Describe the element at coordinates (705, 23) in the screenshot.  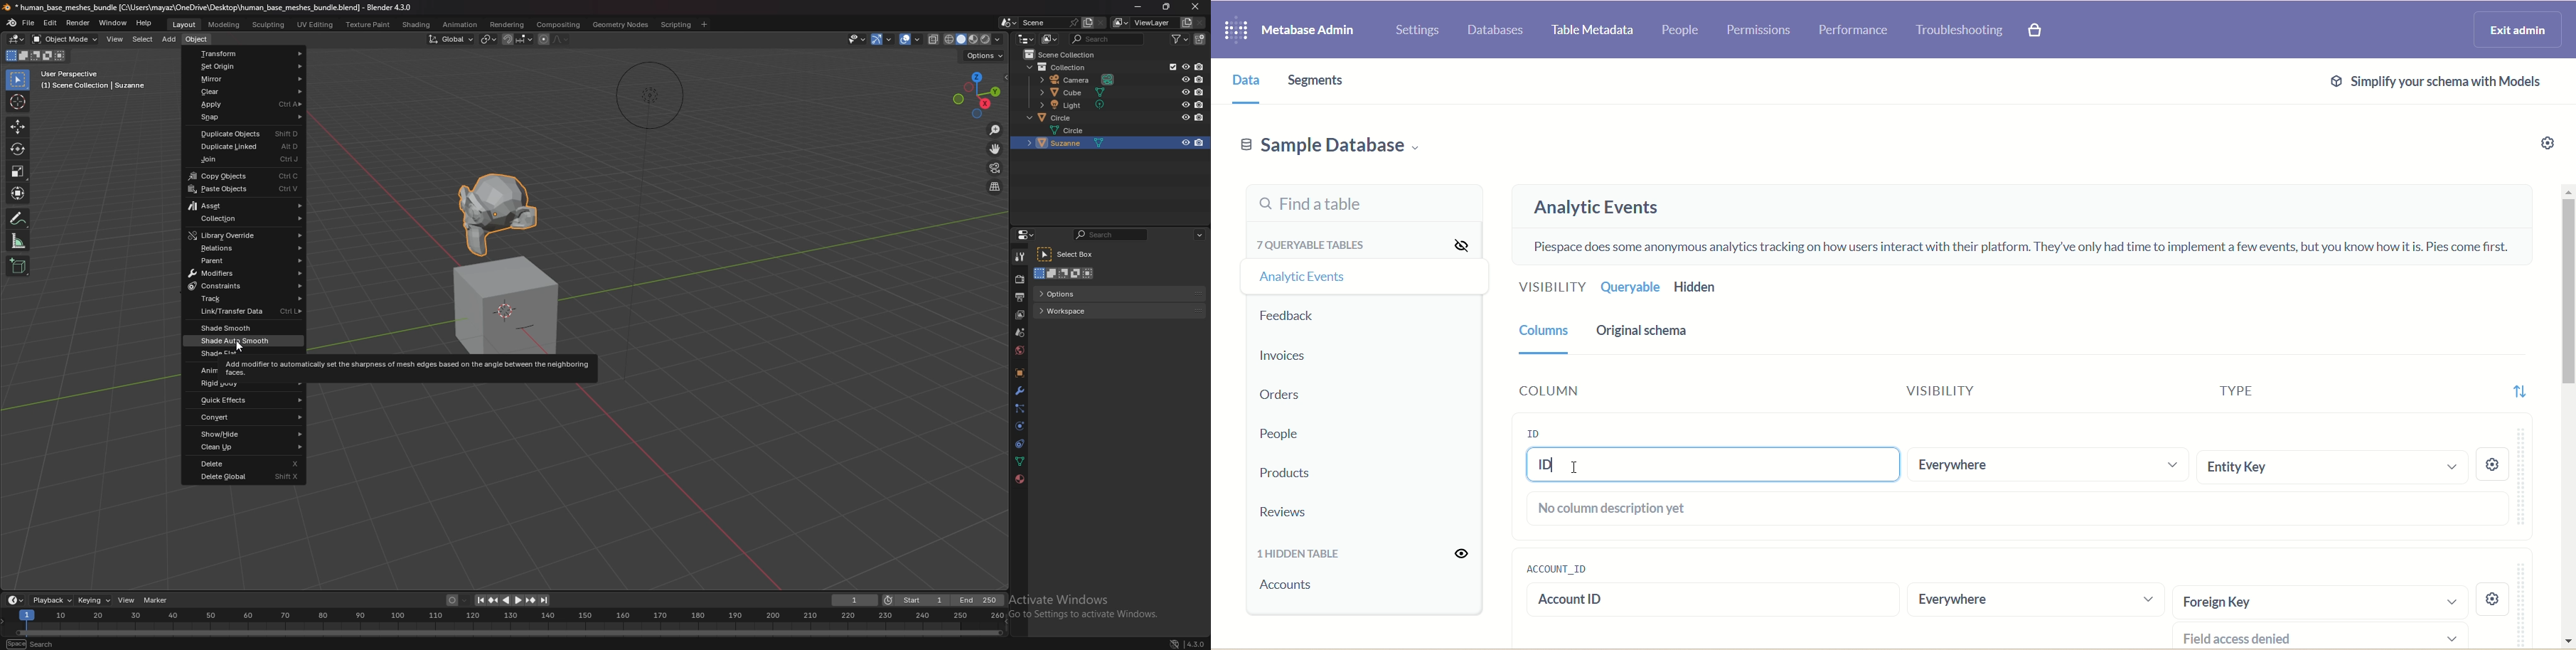
I see `add workspace` at that location.